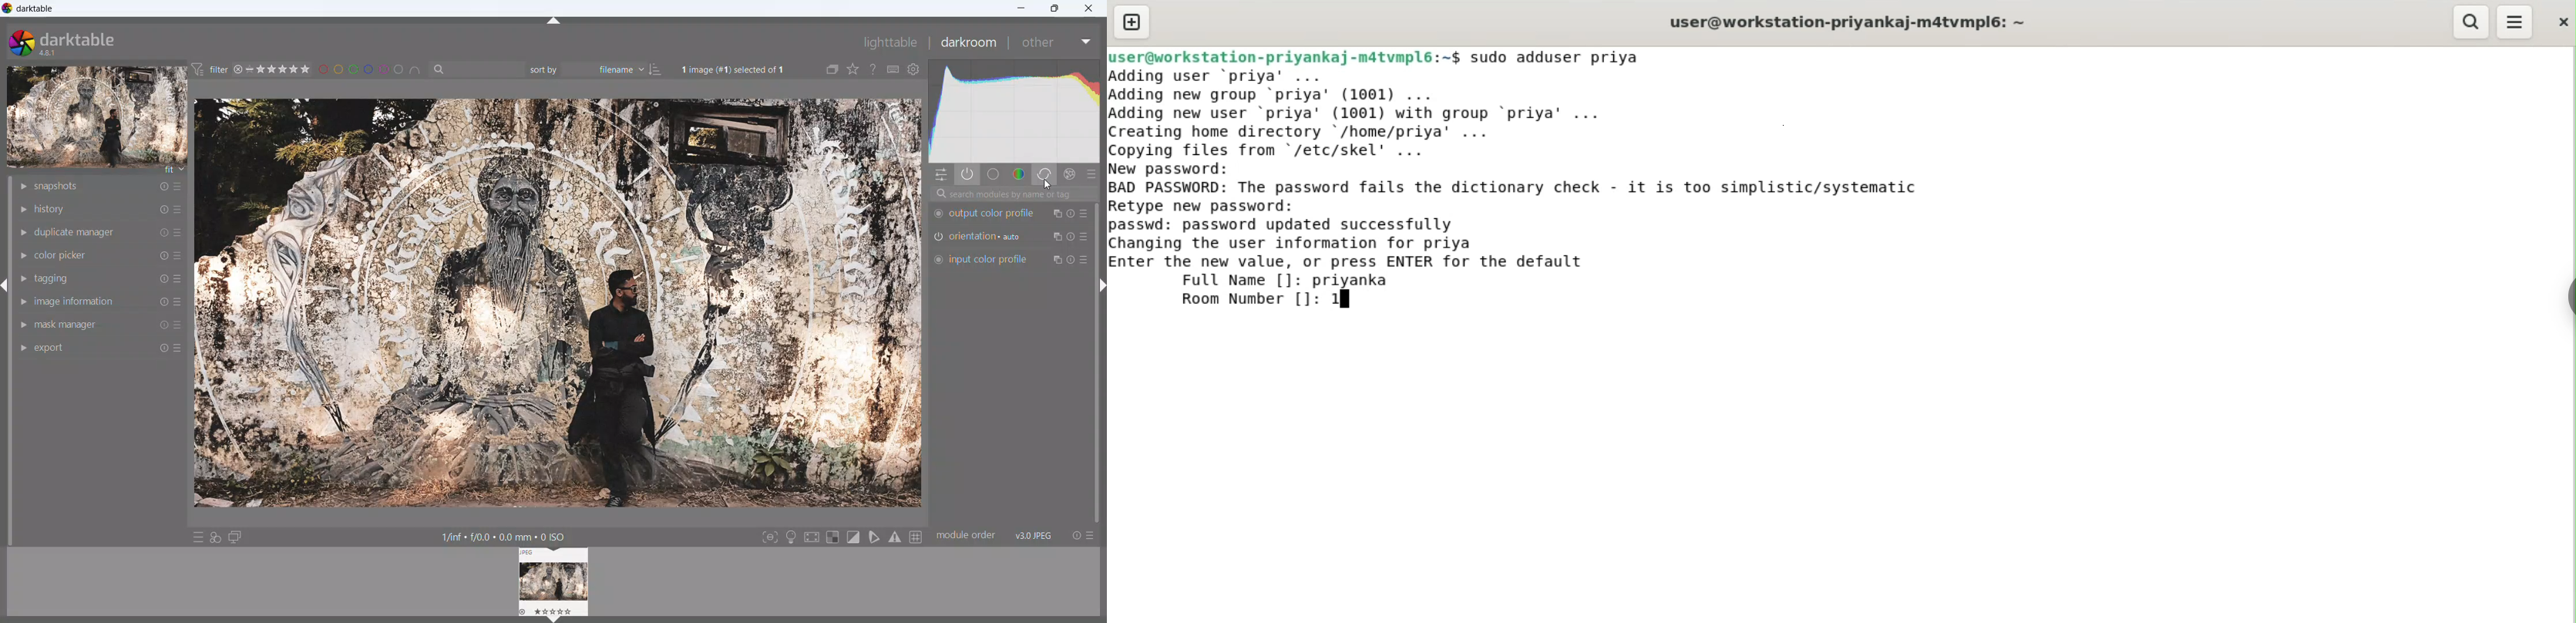 The height and width of the screenshot is (644, 2576). Describe the element at coordinates (896, 538) in the screenshot. I see `toggle gamut checking` at that location.